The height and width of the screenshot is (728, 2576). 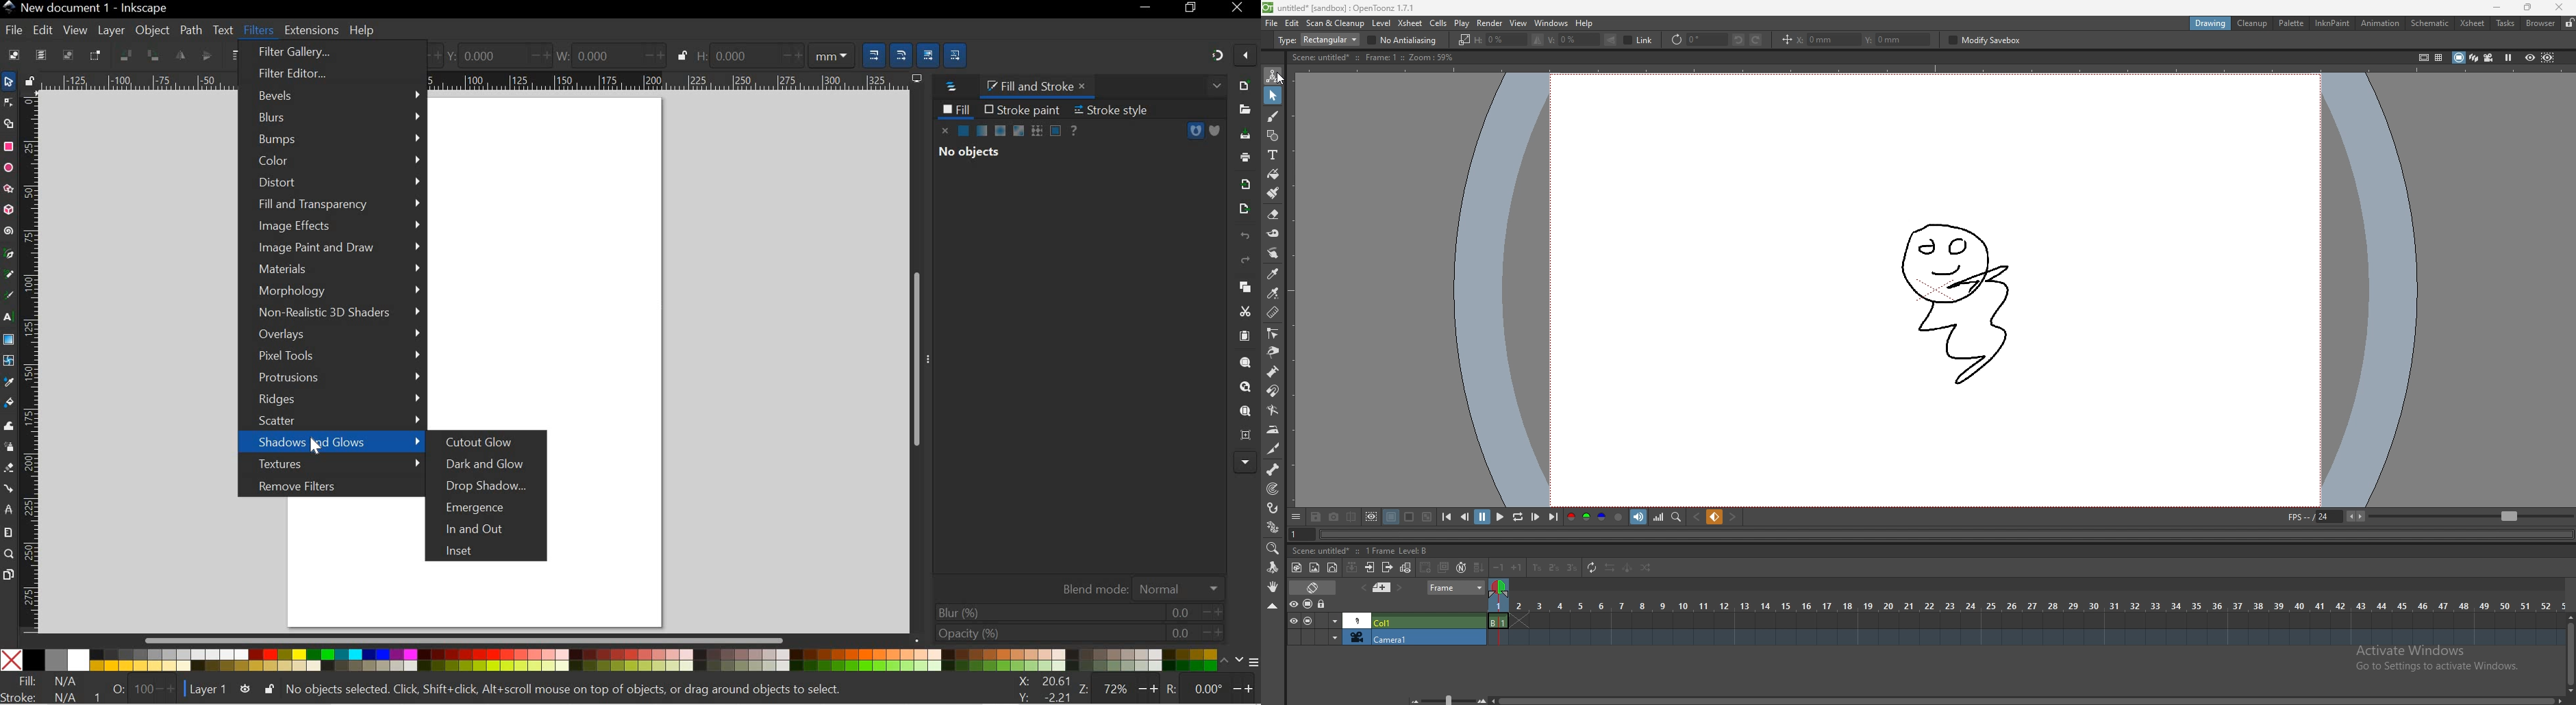 I want to click on DARK AND GLOW, so click(x=495, y=464).